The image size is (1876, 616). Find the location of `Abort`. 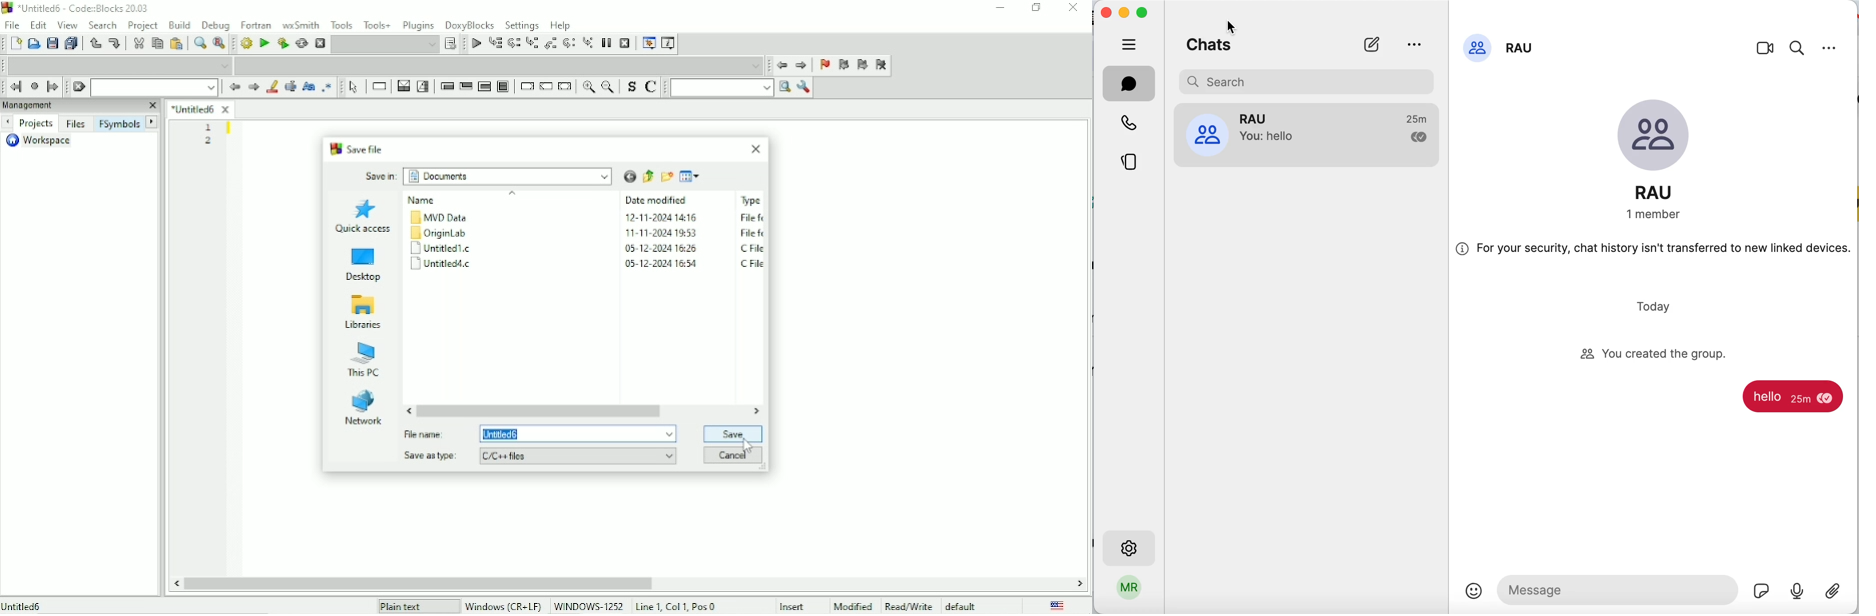

Abort is located at coordinates (319, 44).